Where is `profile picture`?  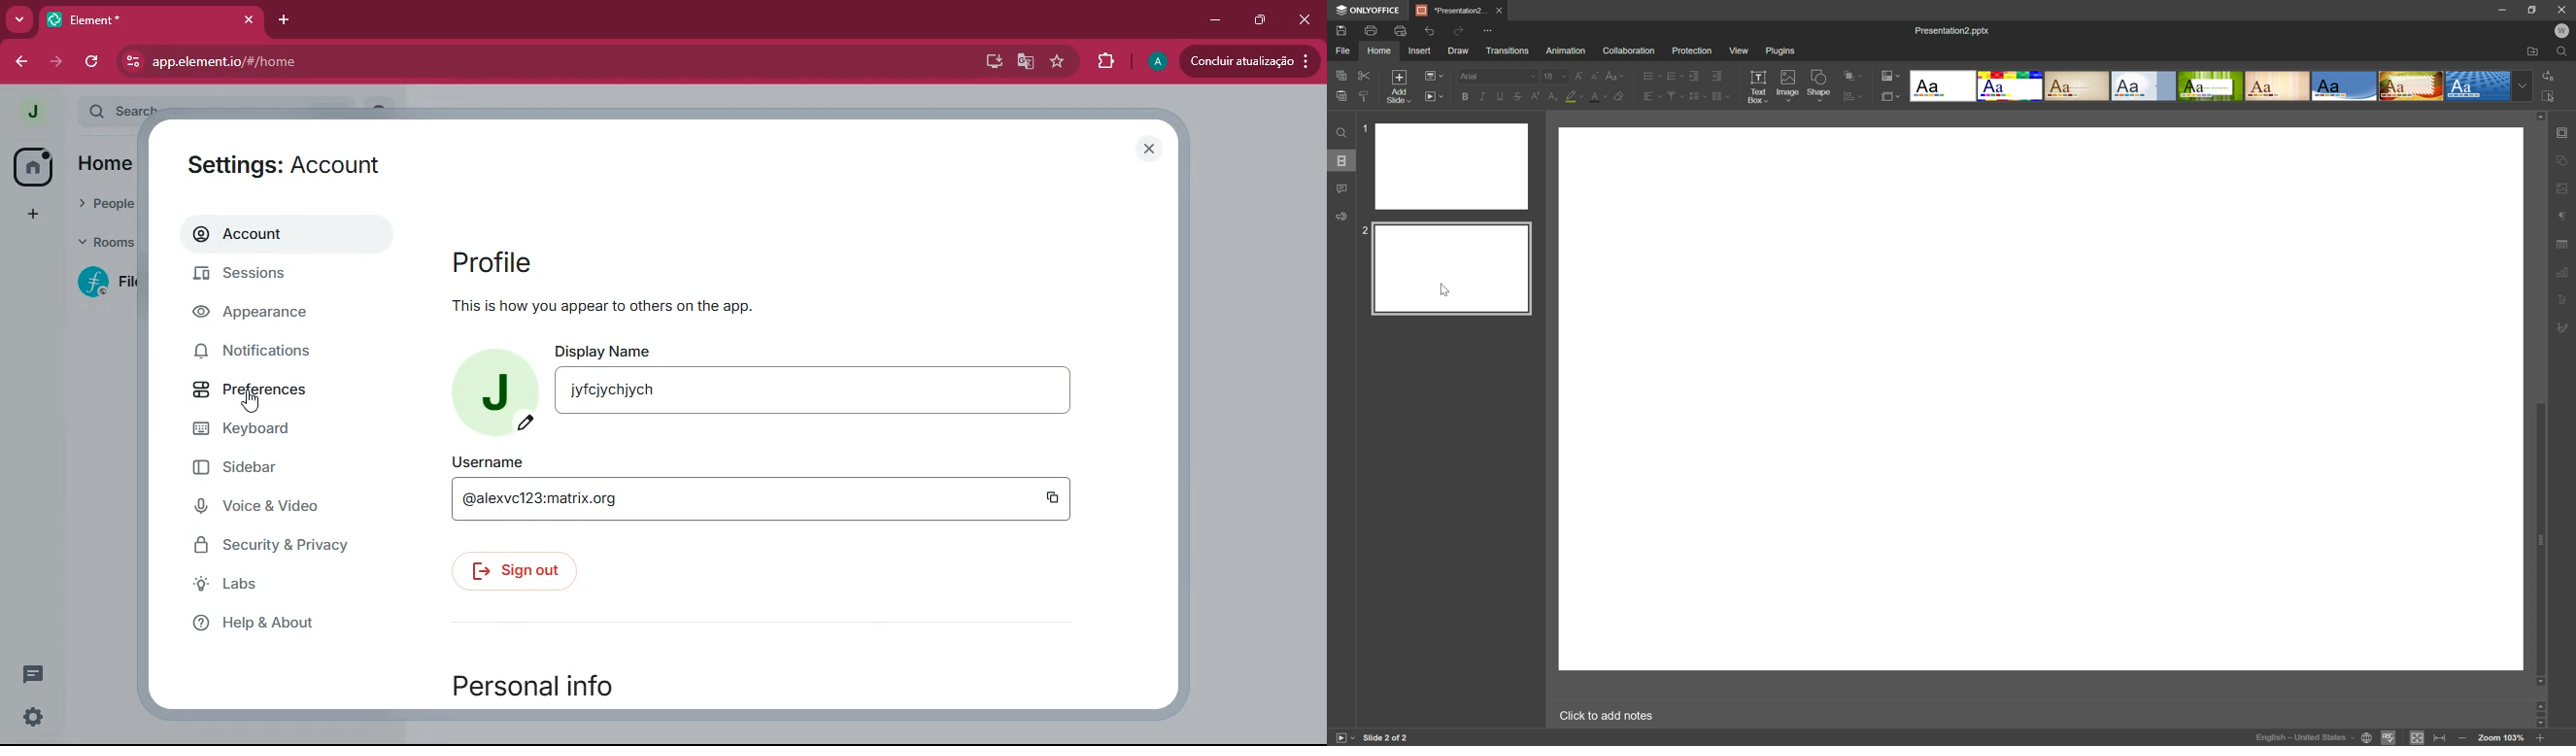 profile picture is located at coordinates (31, 112).